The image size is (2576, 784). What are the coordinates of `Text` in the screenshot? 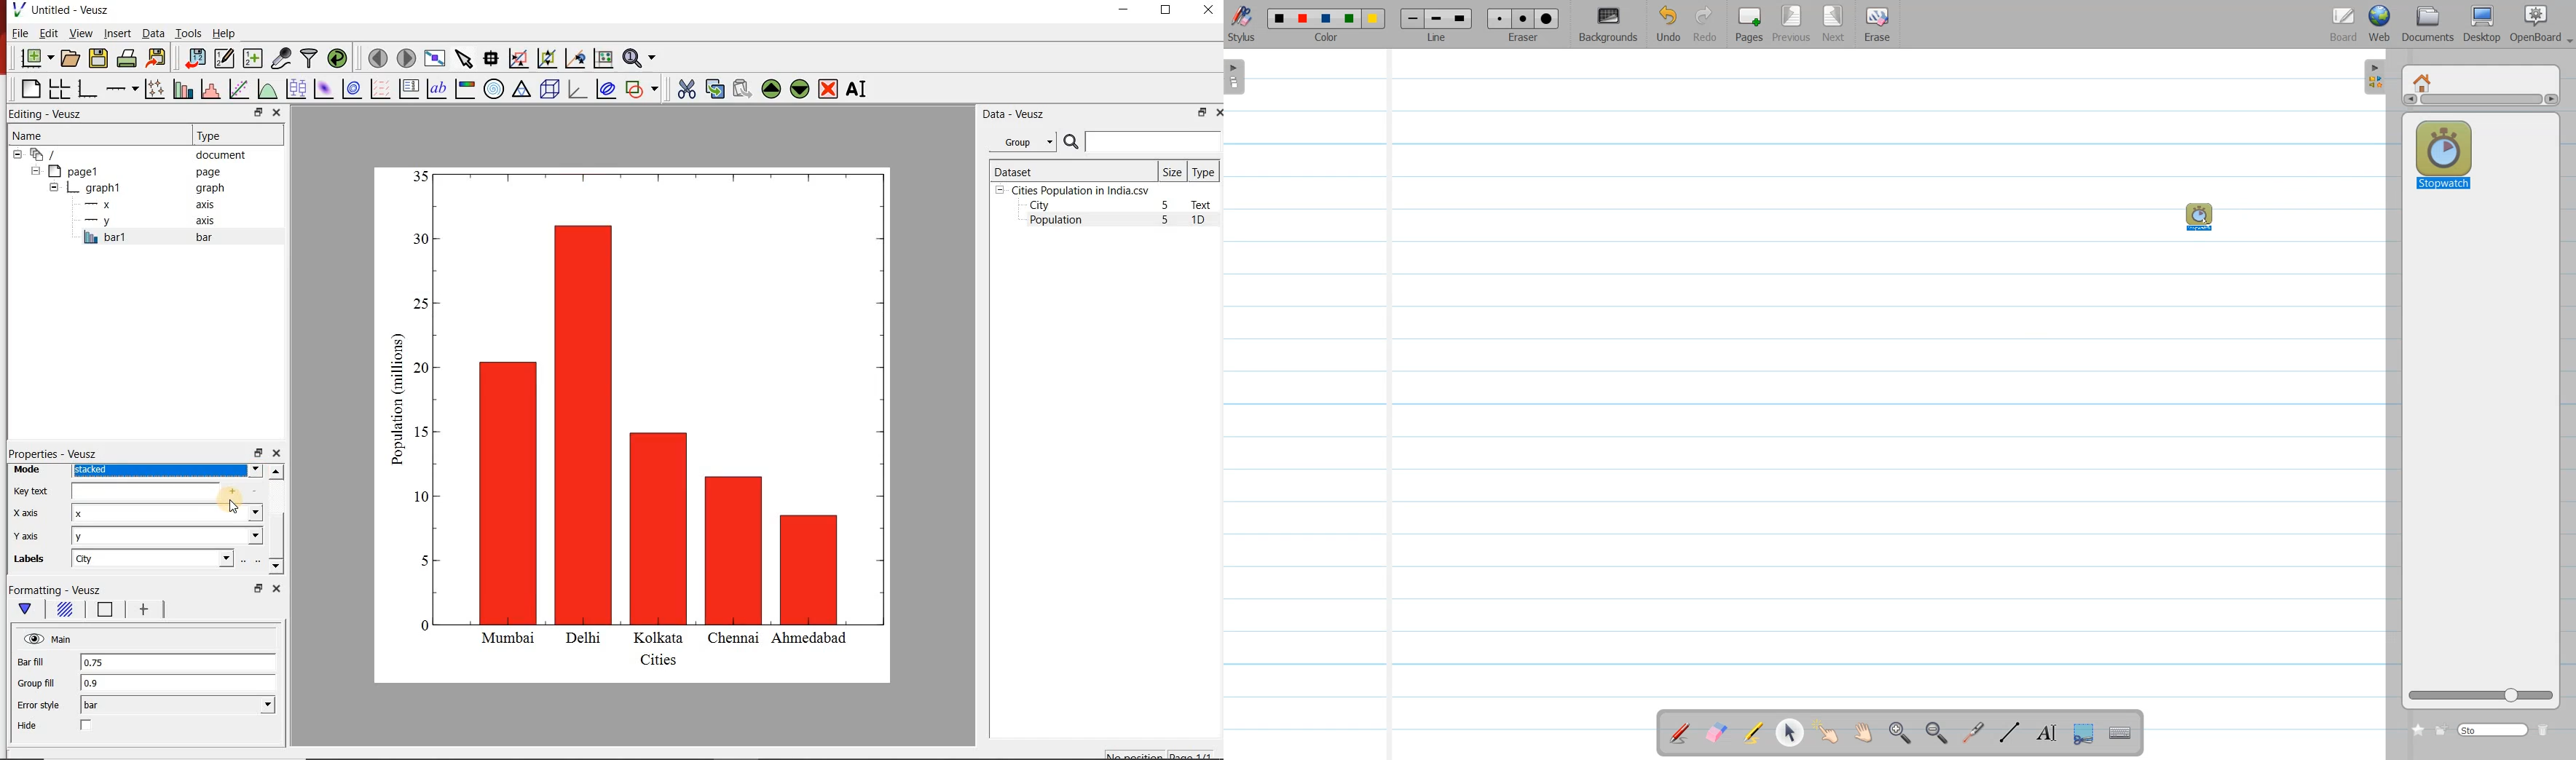 It's located at (1204, 205).